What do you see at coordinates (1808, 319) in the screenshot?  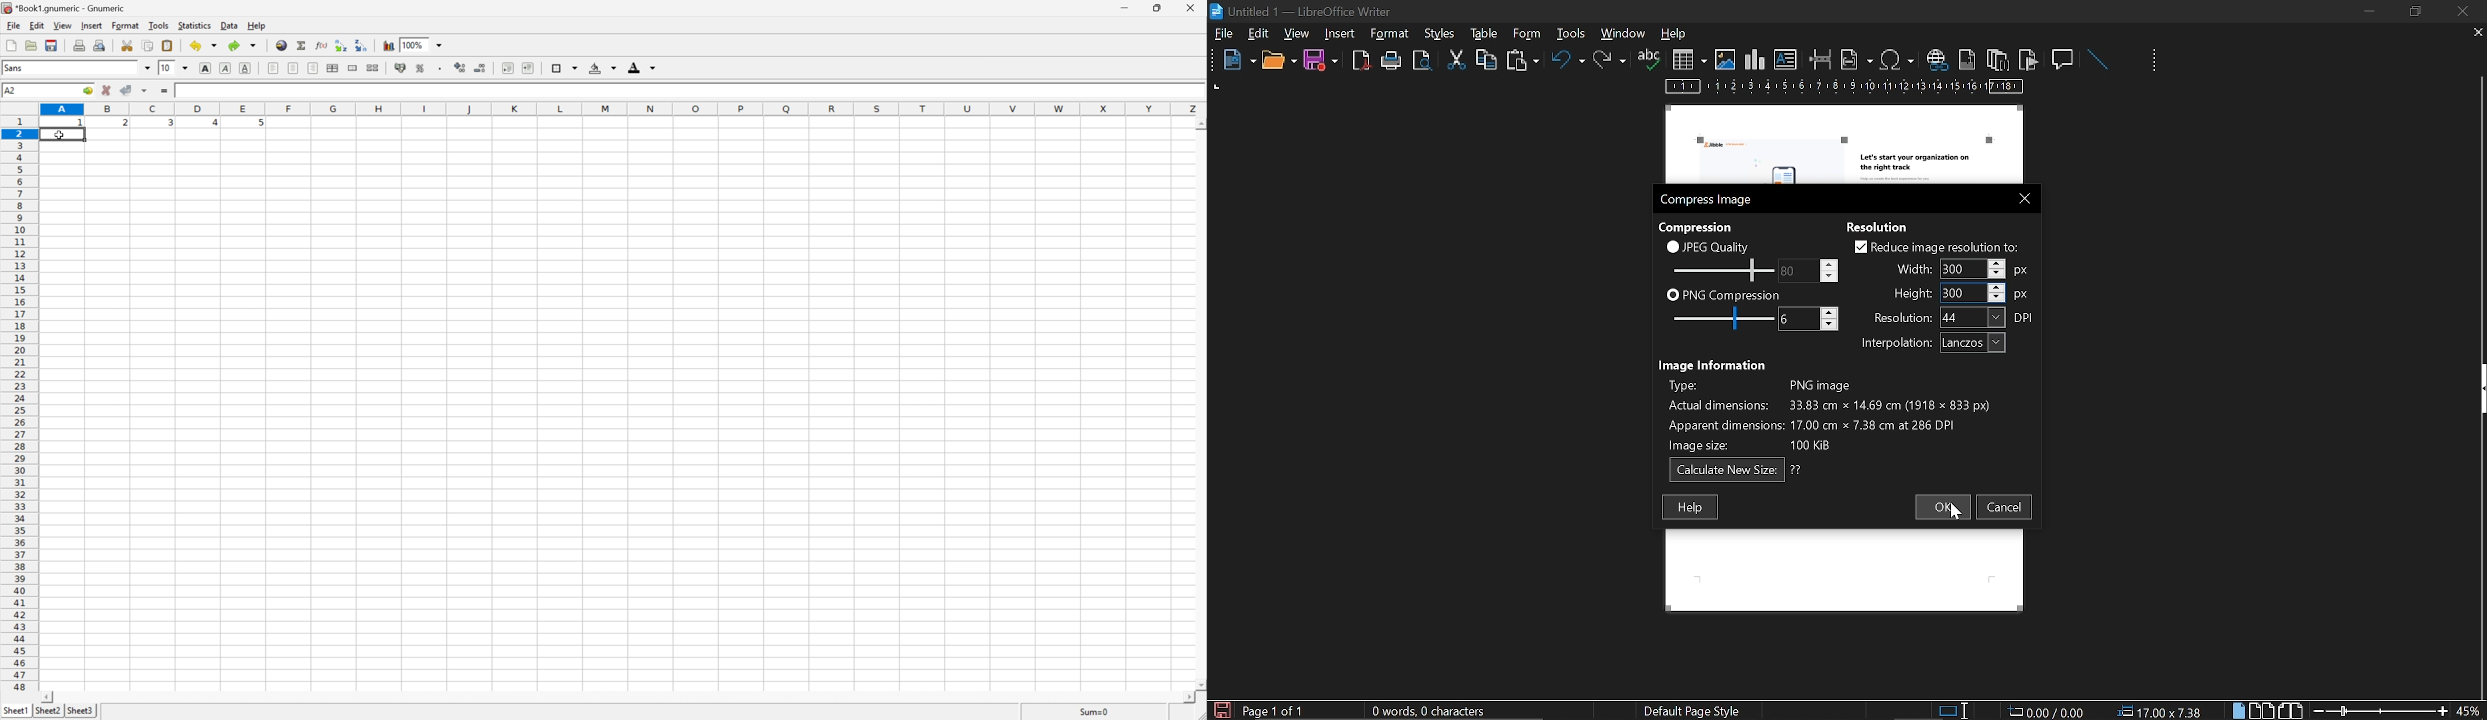 I see `change png compression` at bounding box center [1808, 319].